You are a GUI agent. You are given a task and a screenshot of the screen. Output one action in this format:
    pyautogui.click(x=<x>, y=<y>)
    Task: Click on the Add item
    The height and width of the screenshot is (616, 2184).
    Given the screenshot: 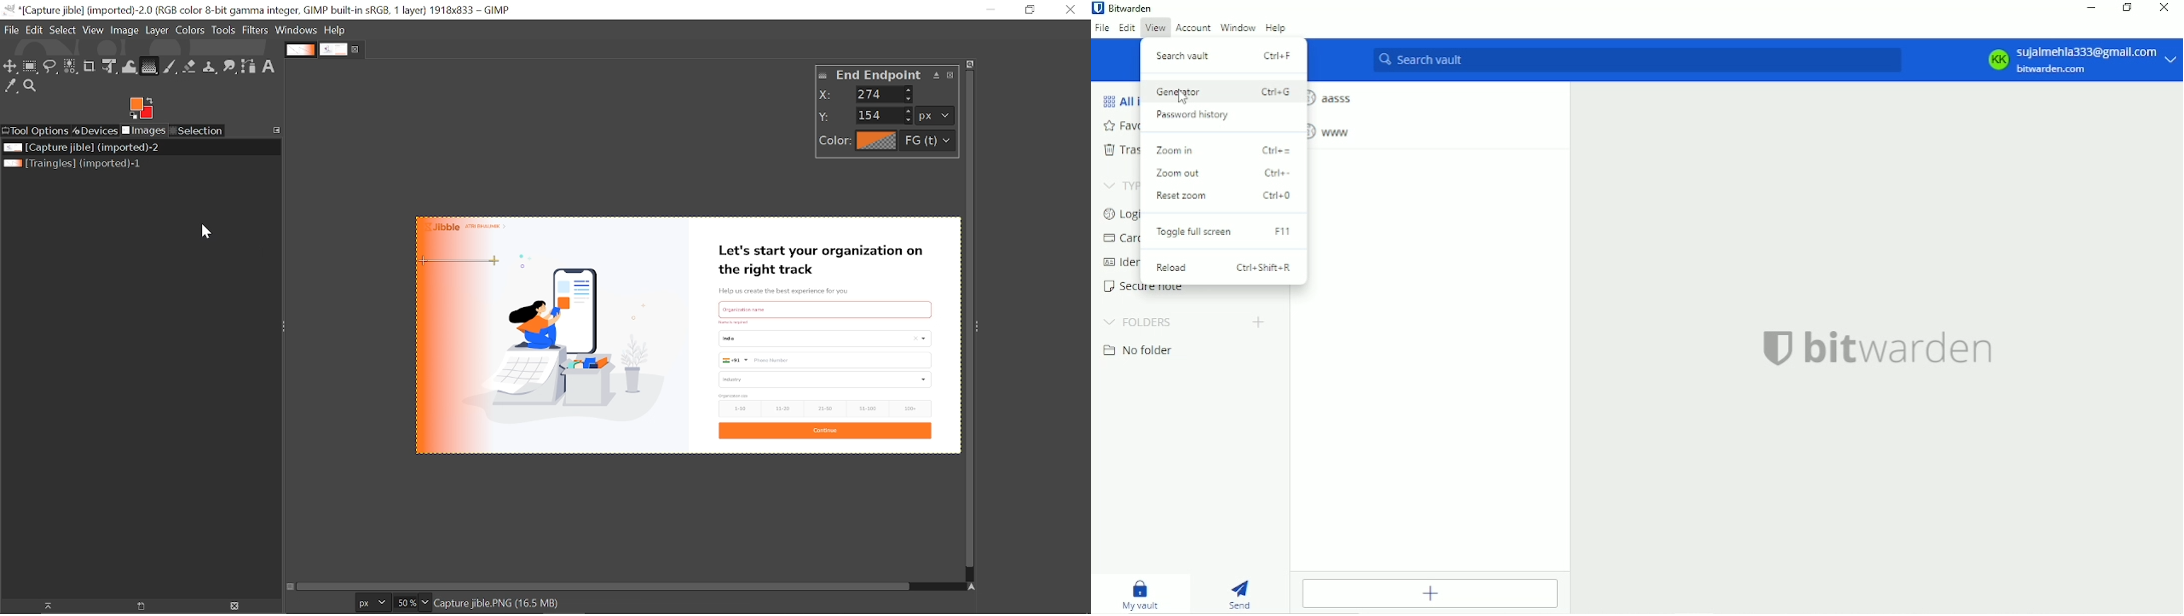 What is the action you would take?
    pyautogui.click(x=1430, y=593)
    